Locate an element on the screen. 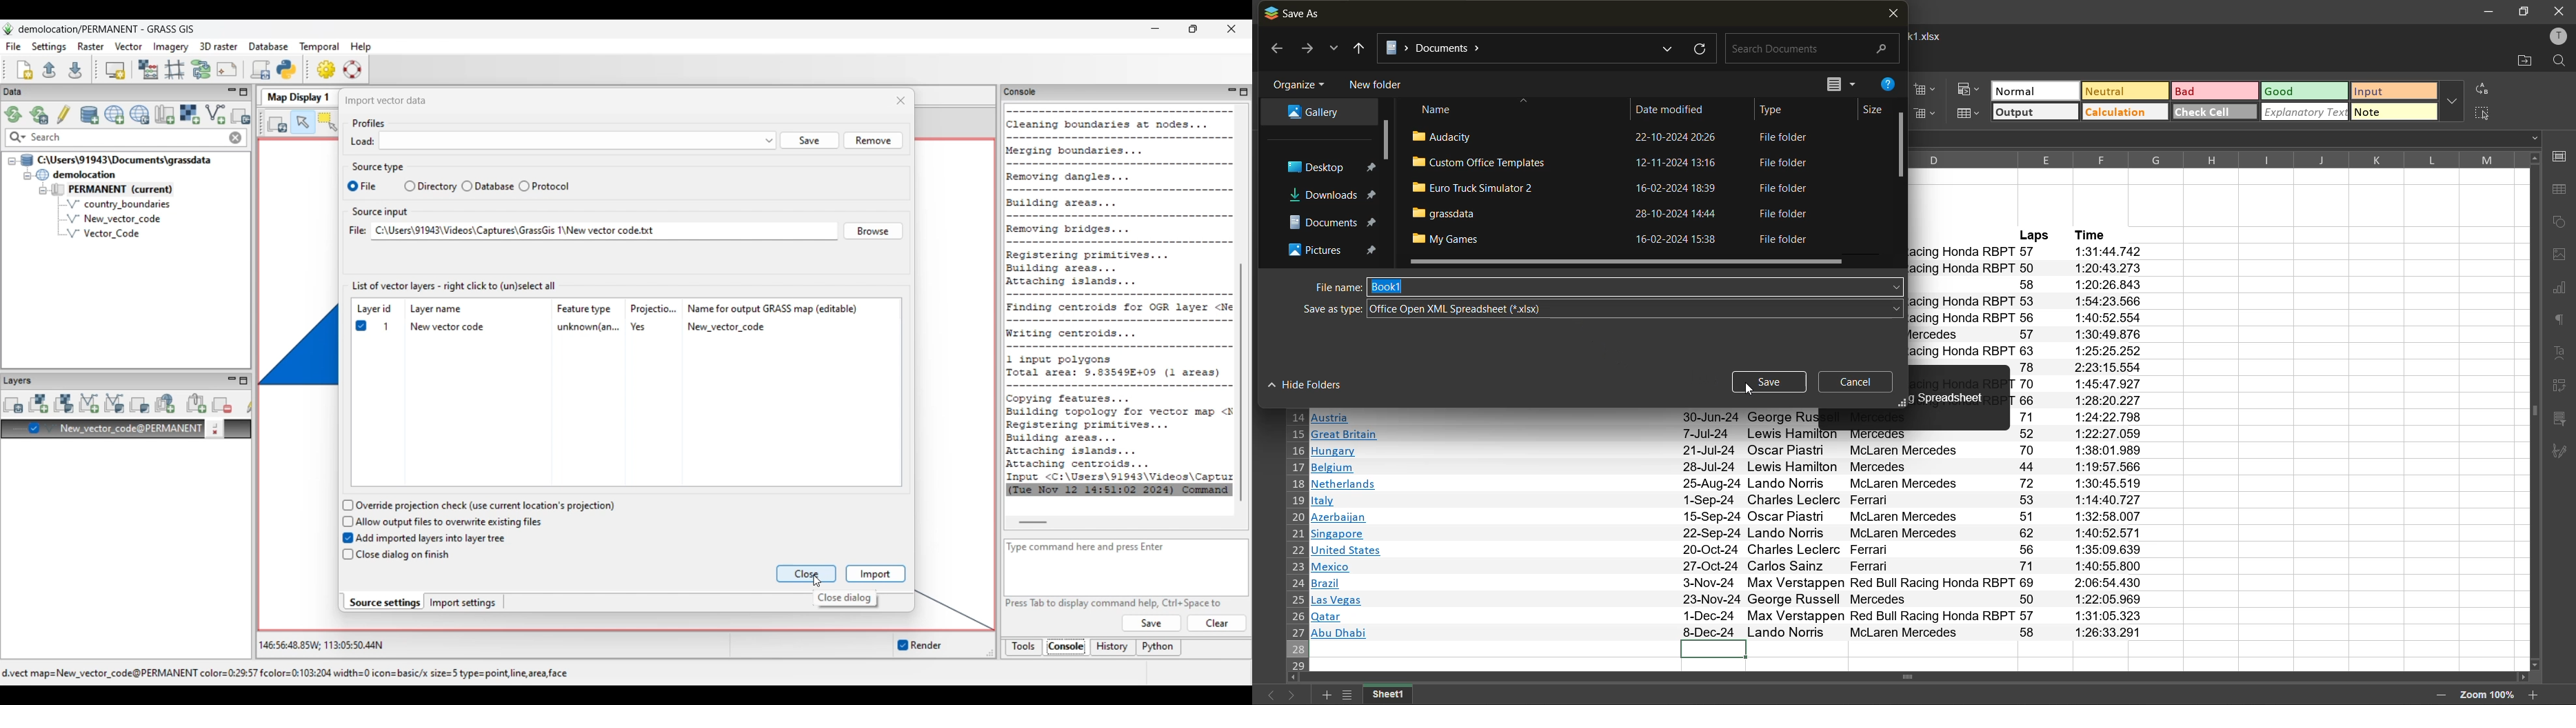 The width and height of the screenshot is (2576, 728). file folder is located at coordinates (1793, 215).